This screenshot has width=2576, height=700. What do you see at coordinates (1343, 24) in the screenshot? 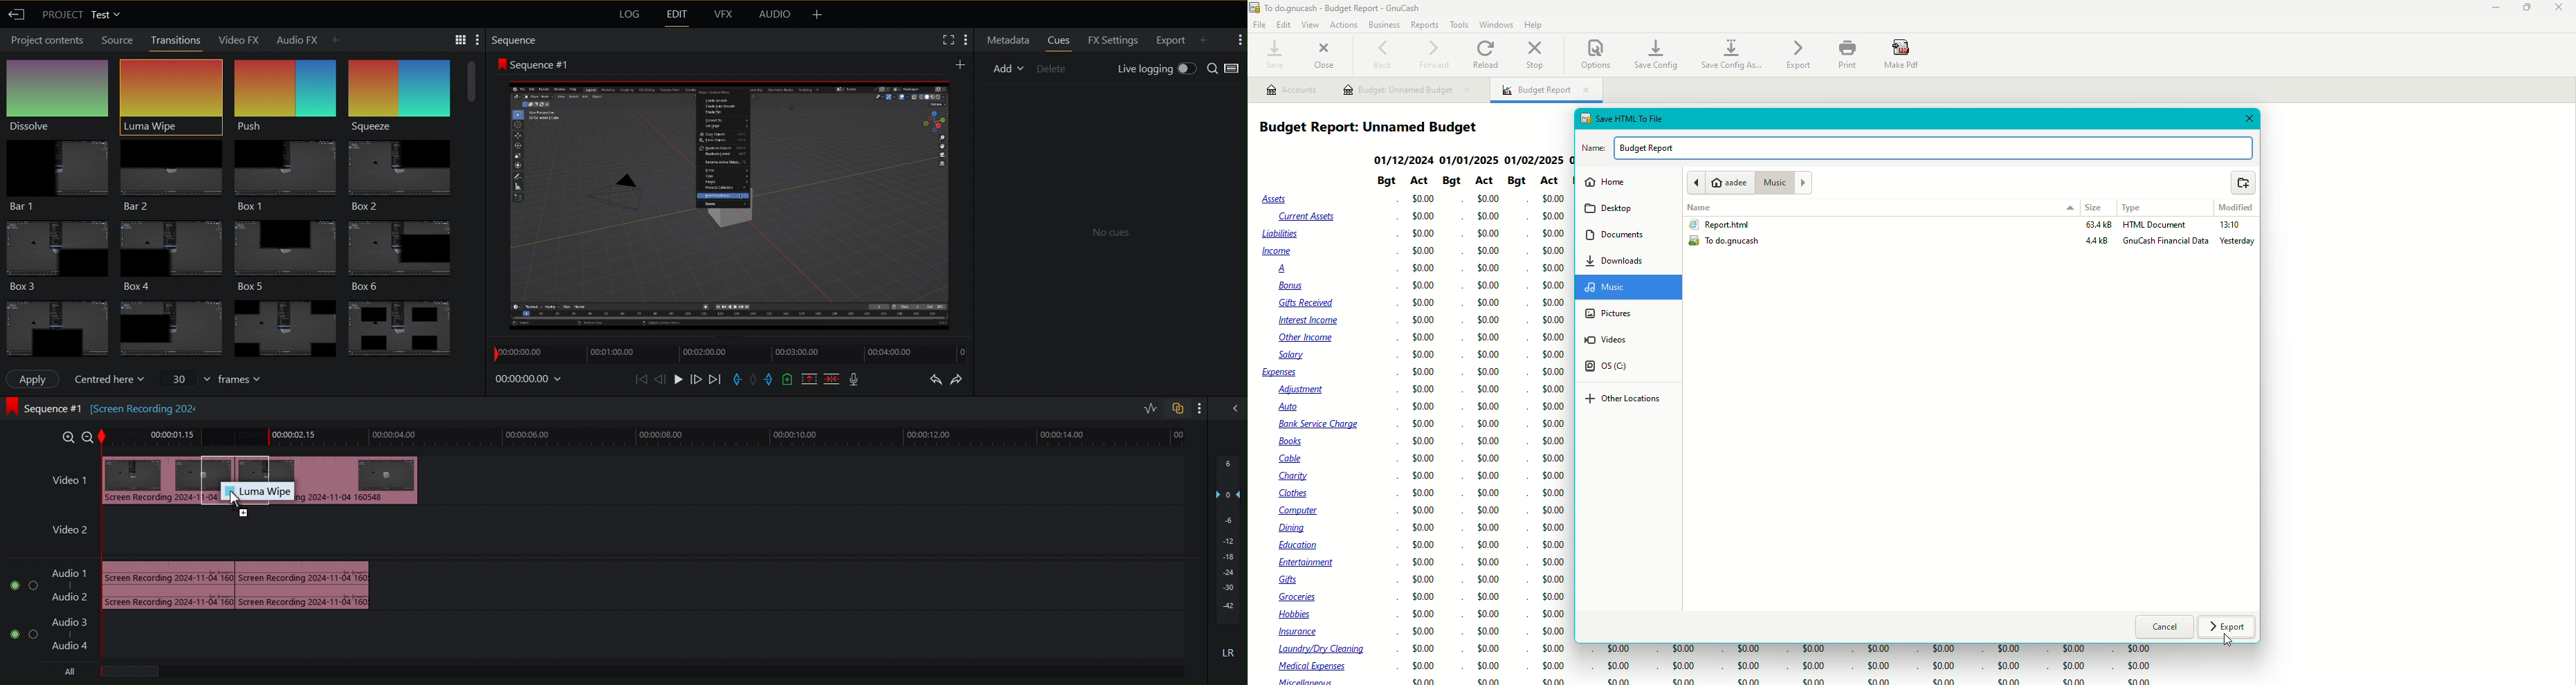
I see `Actions` at bounding box center [1343, 24].